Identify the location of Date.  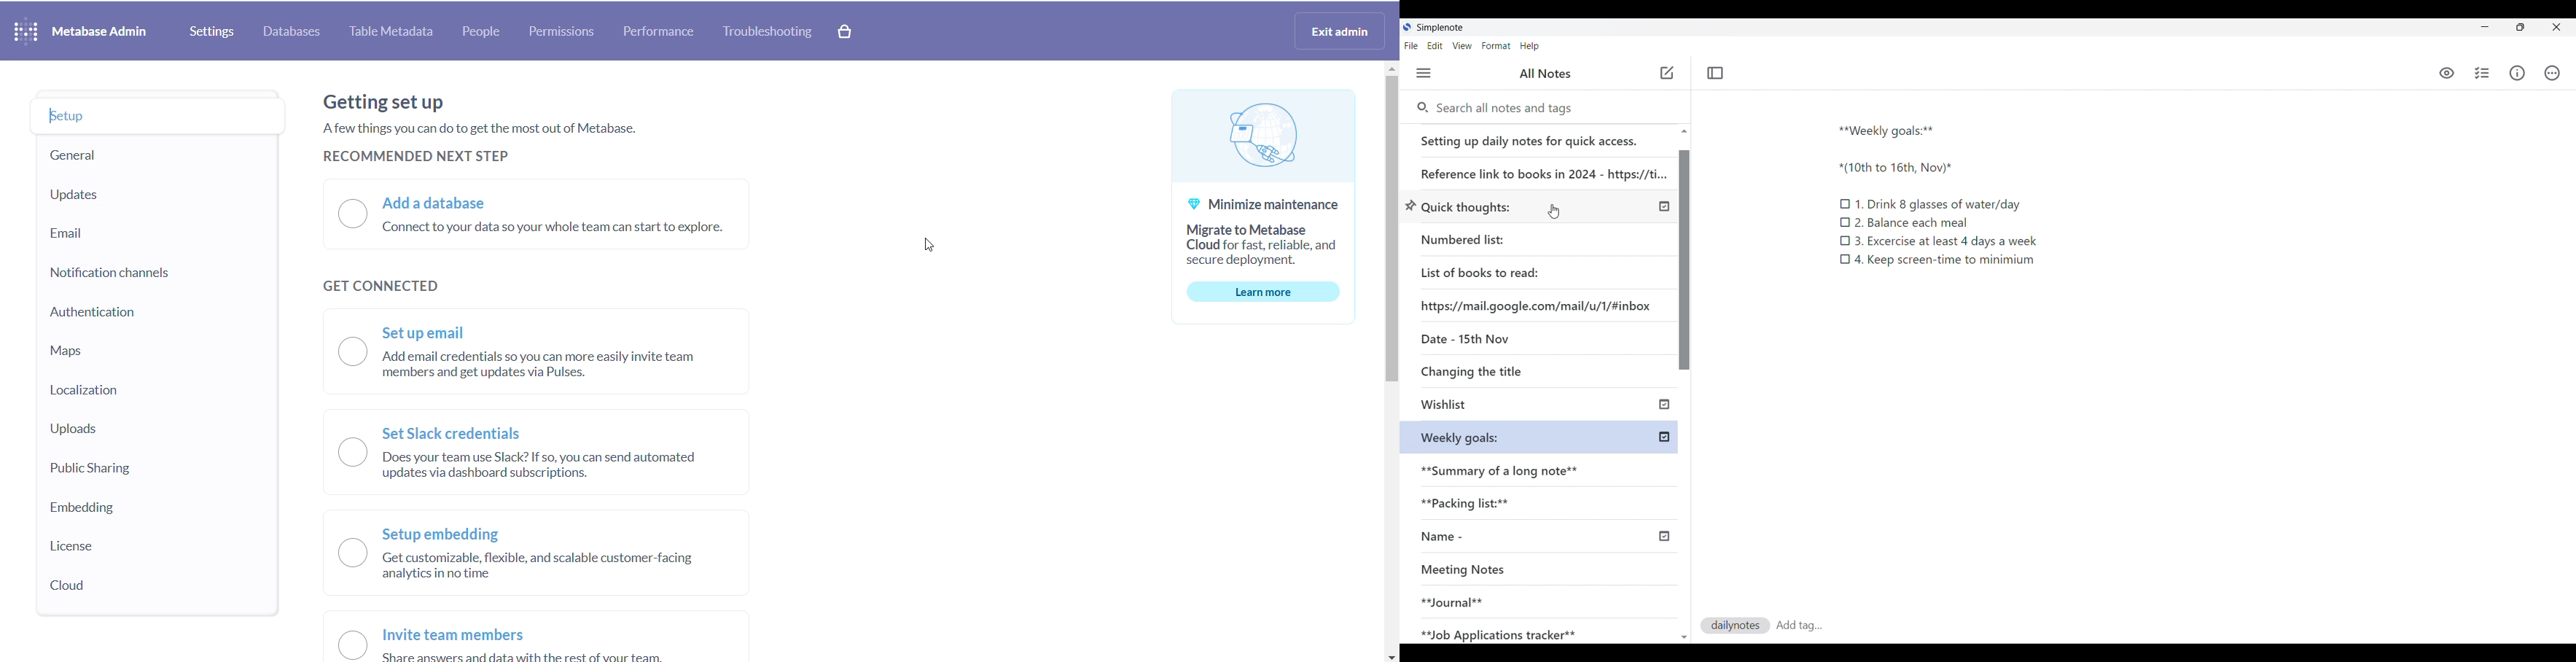
(1463, 338).